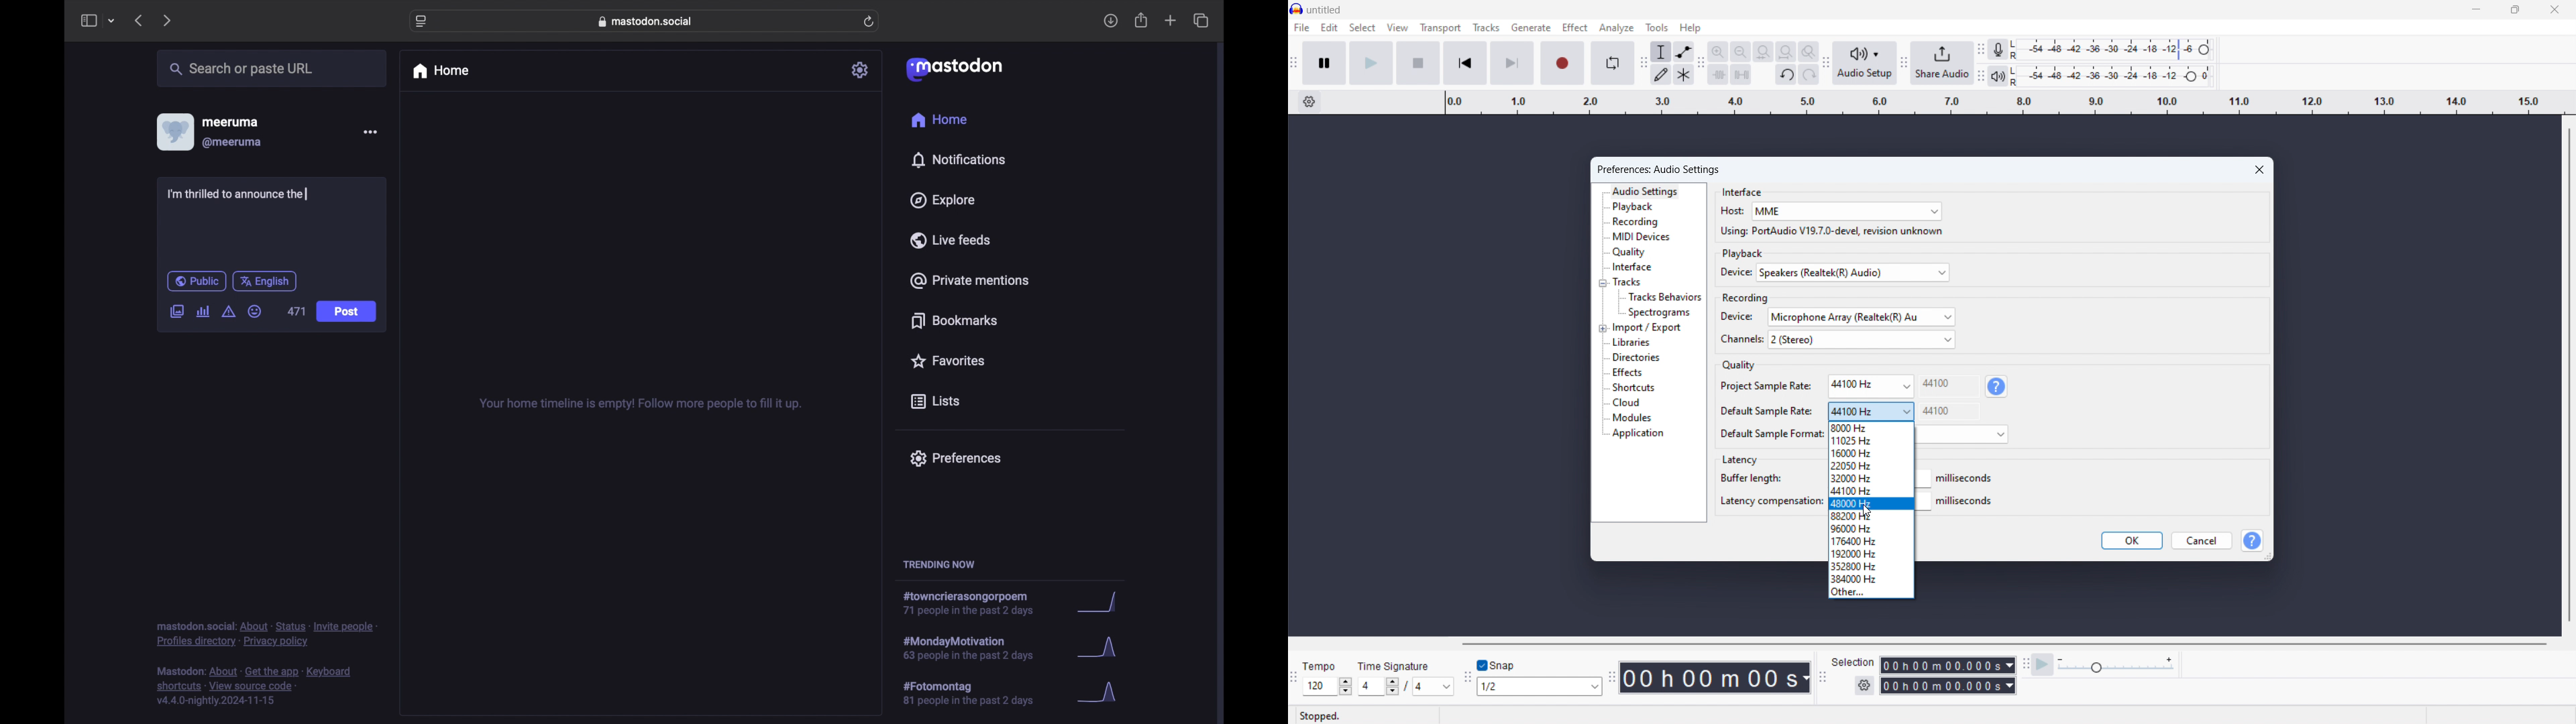 The width and height of the screenshot is (2576, 728). What do you see at coordinates (1872, 552) in the screenshot?
I see `192000 Hz` at bounding box center [1872, 552].